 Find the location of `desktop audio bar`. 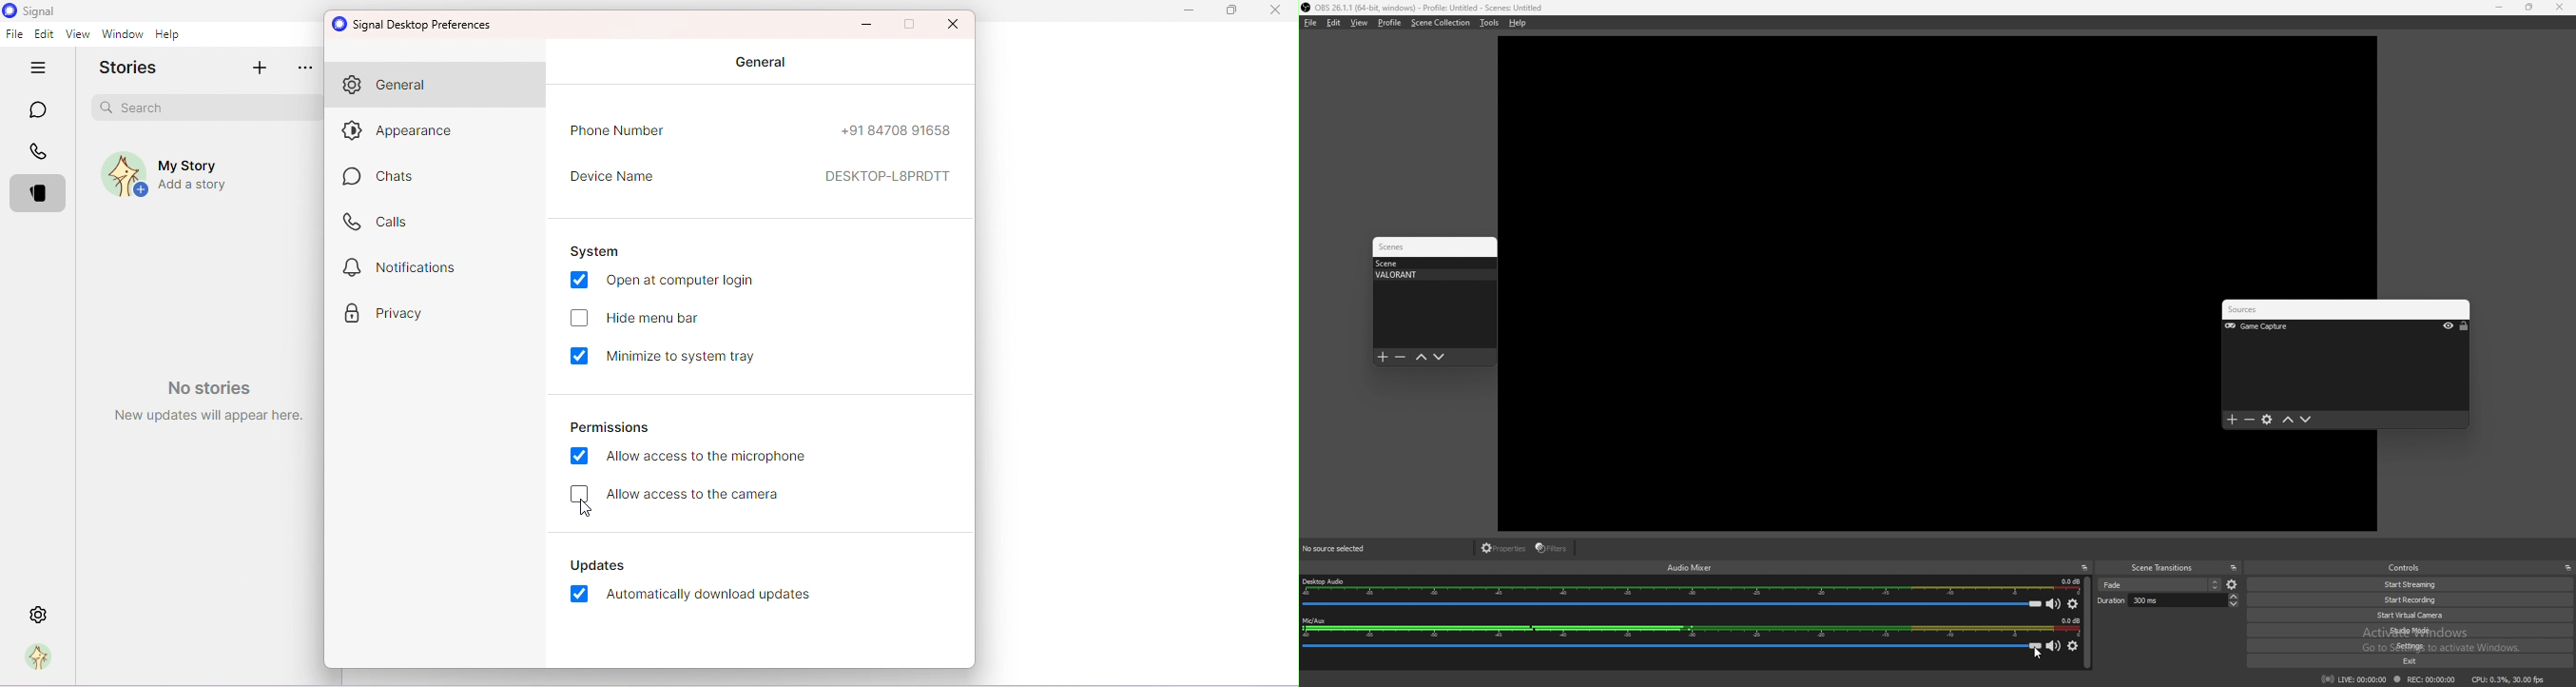

desktop audio bar is located at coordinates (1671, 604).